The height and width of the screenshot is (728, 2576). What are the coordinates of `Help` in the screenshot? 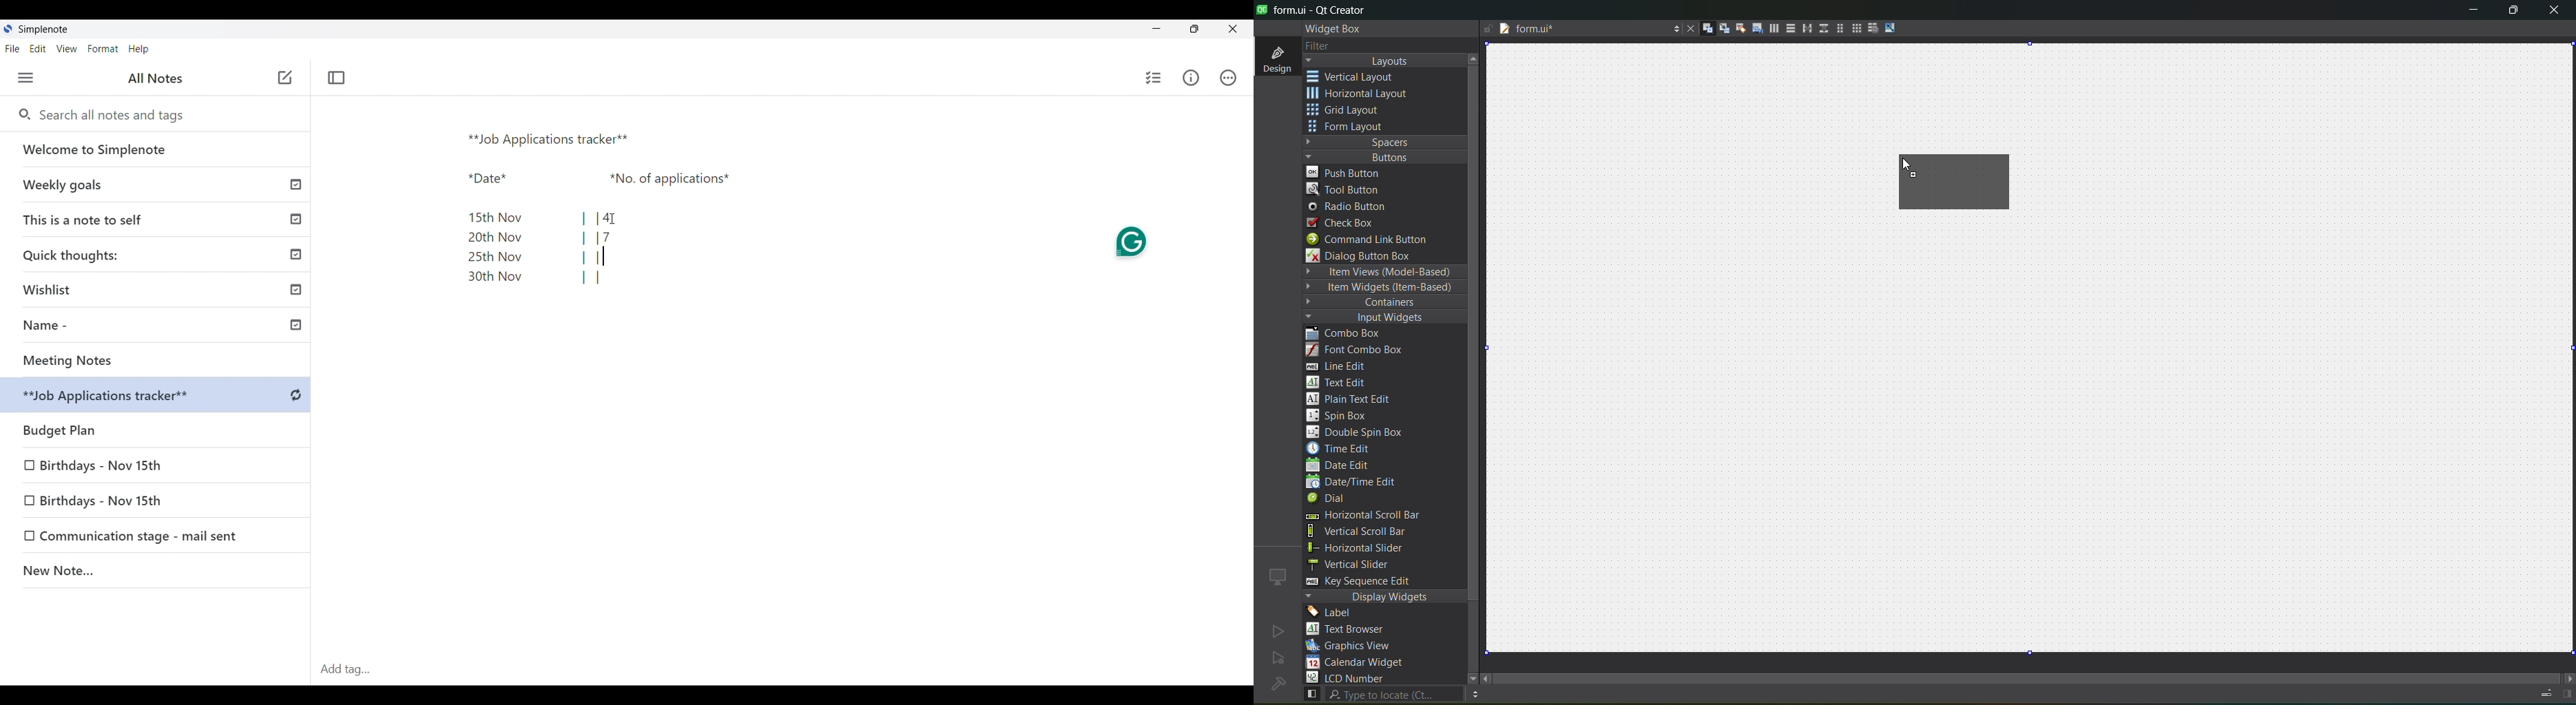 It's located at (138, 50).